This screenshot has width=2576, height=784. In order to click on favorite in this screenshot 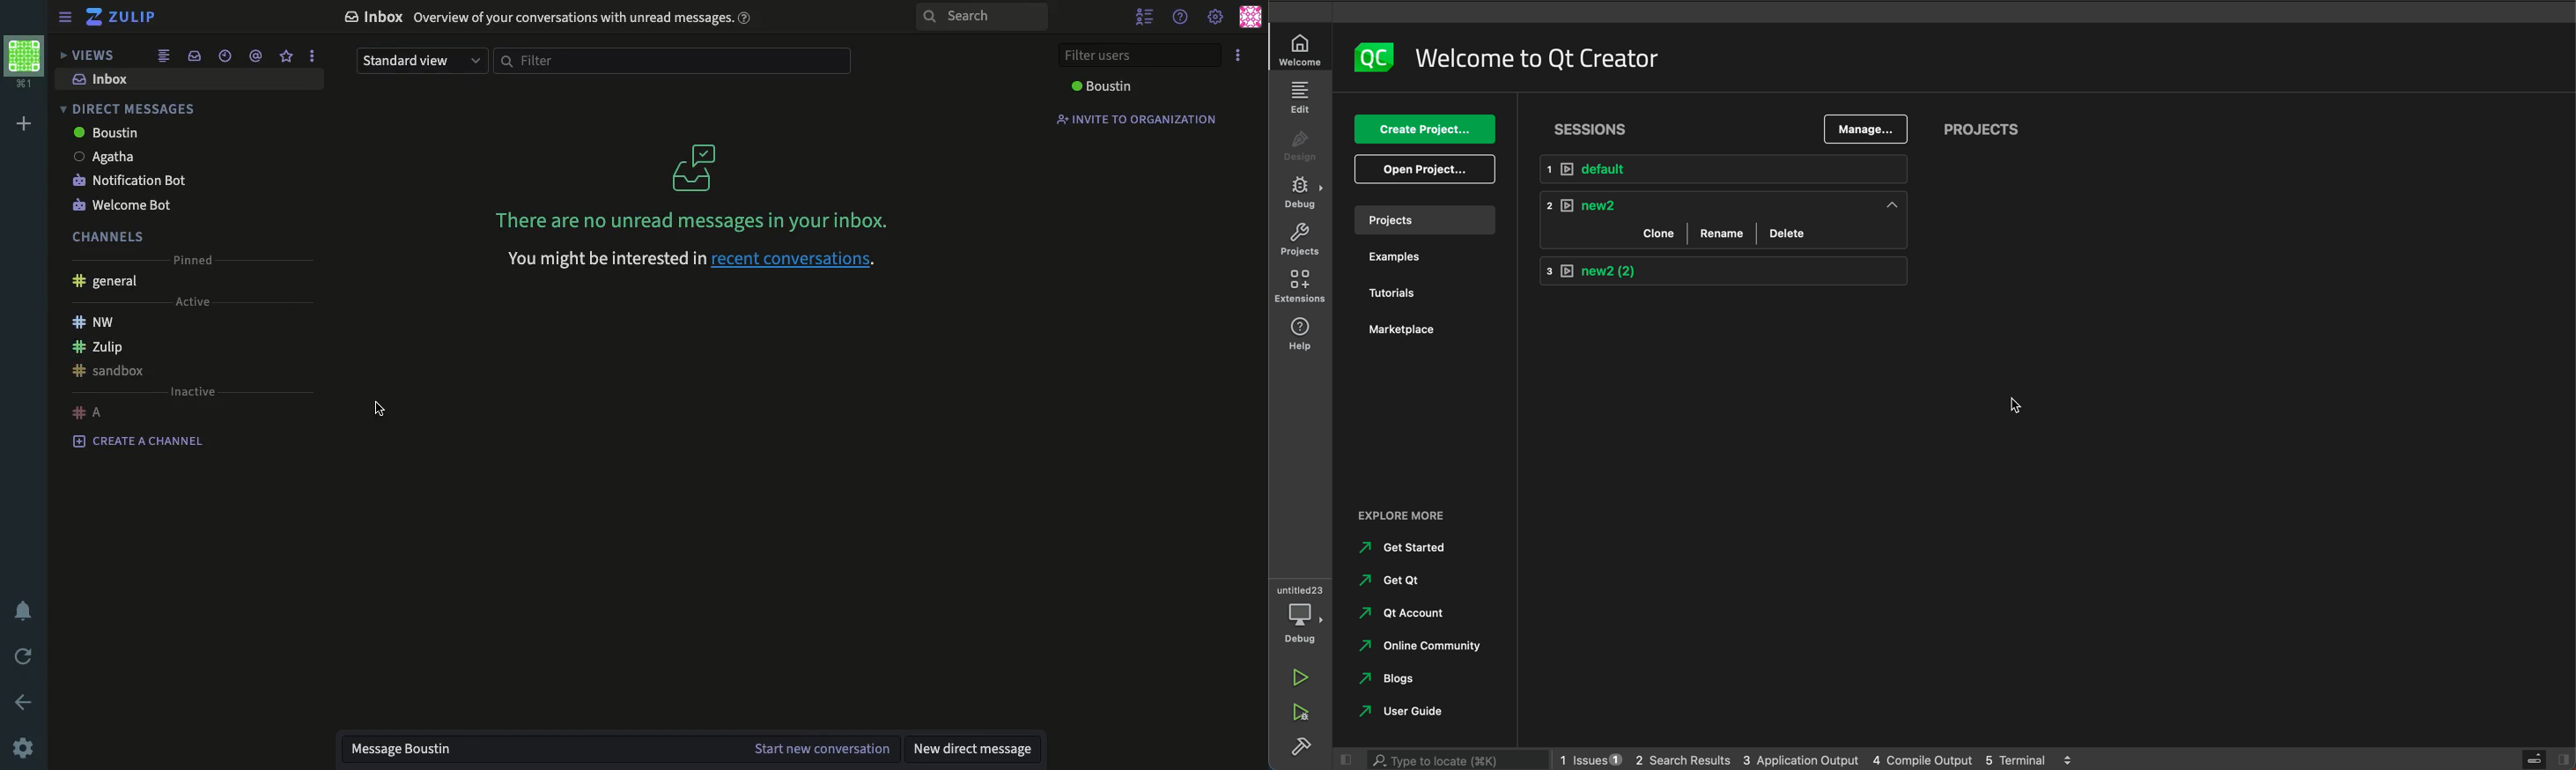, I will do `click(286, 56)`.